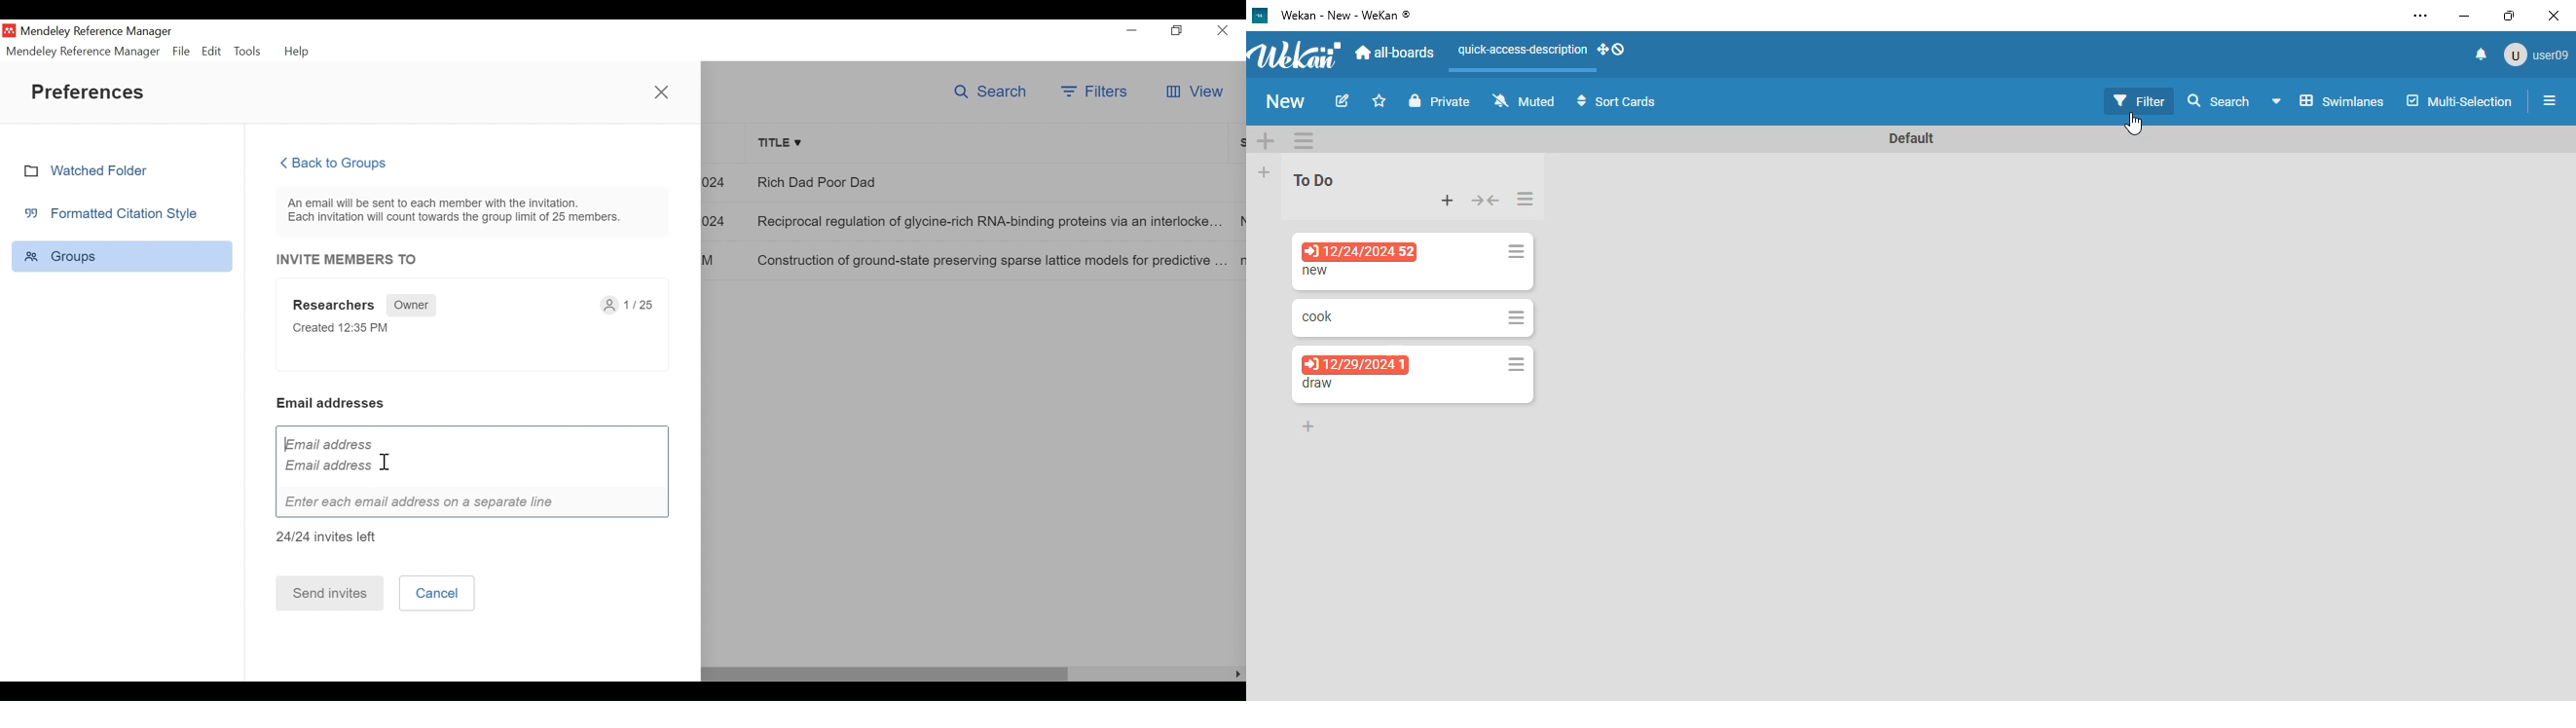 Image resolution: width=2576 pixels, height=728 pixels. I want to click on File, so click(182, 51).